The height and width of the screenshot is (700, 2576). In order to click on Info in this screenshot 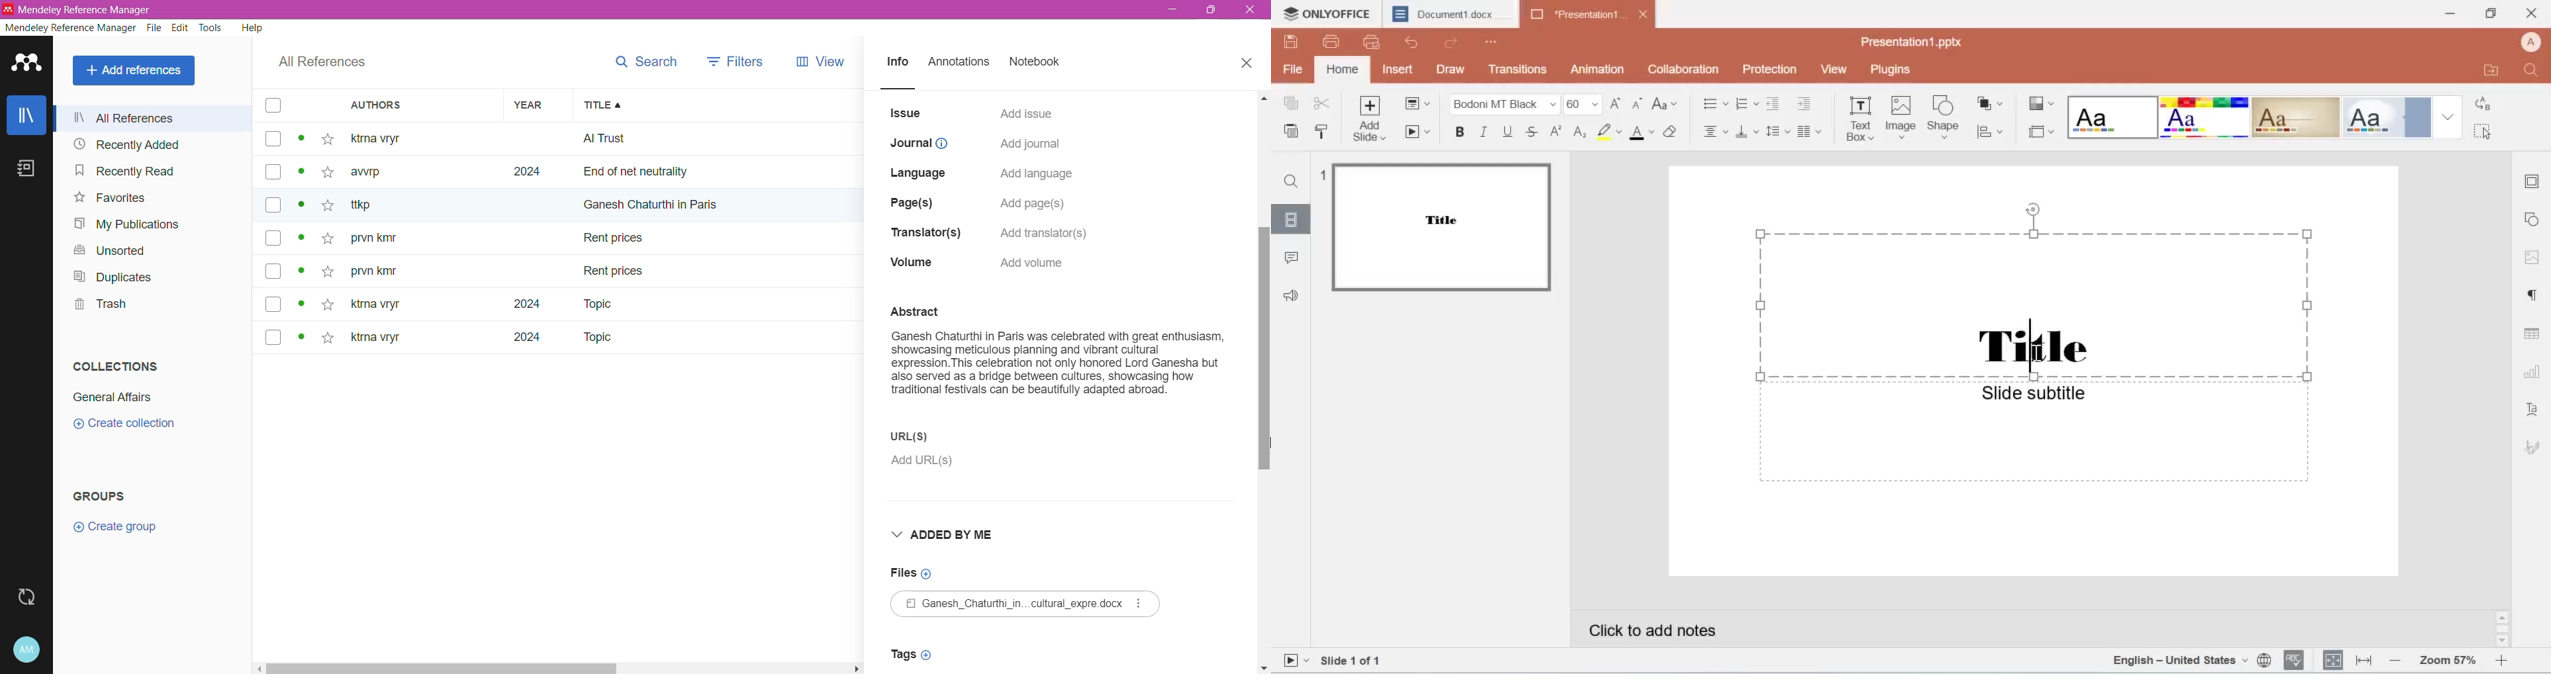, I will do `click(898, 64)`.